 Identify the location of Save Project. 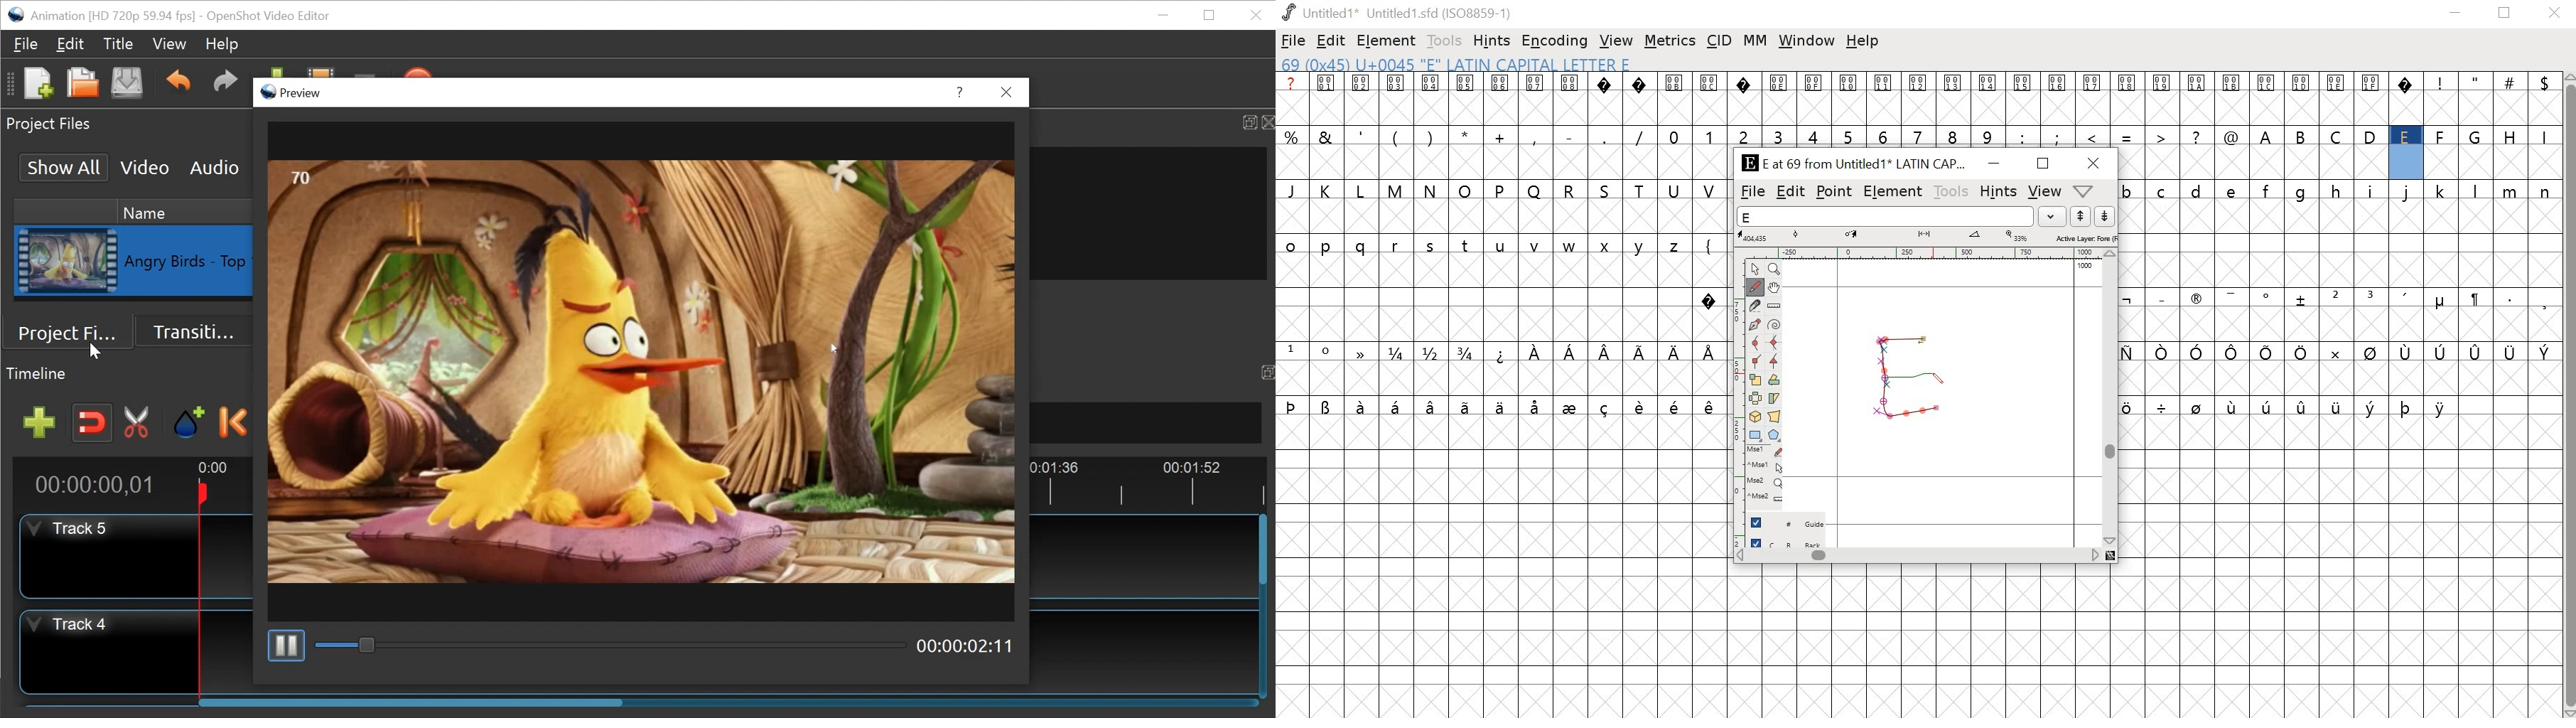
(126, 82).